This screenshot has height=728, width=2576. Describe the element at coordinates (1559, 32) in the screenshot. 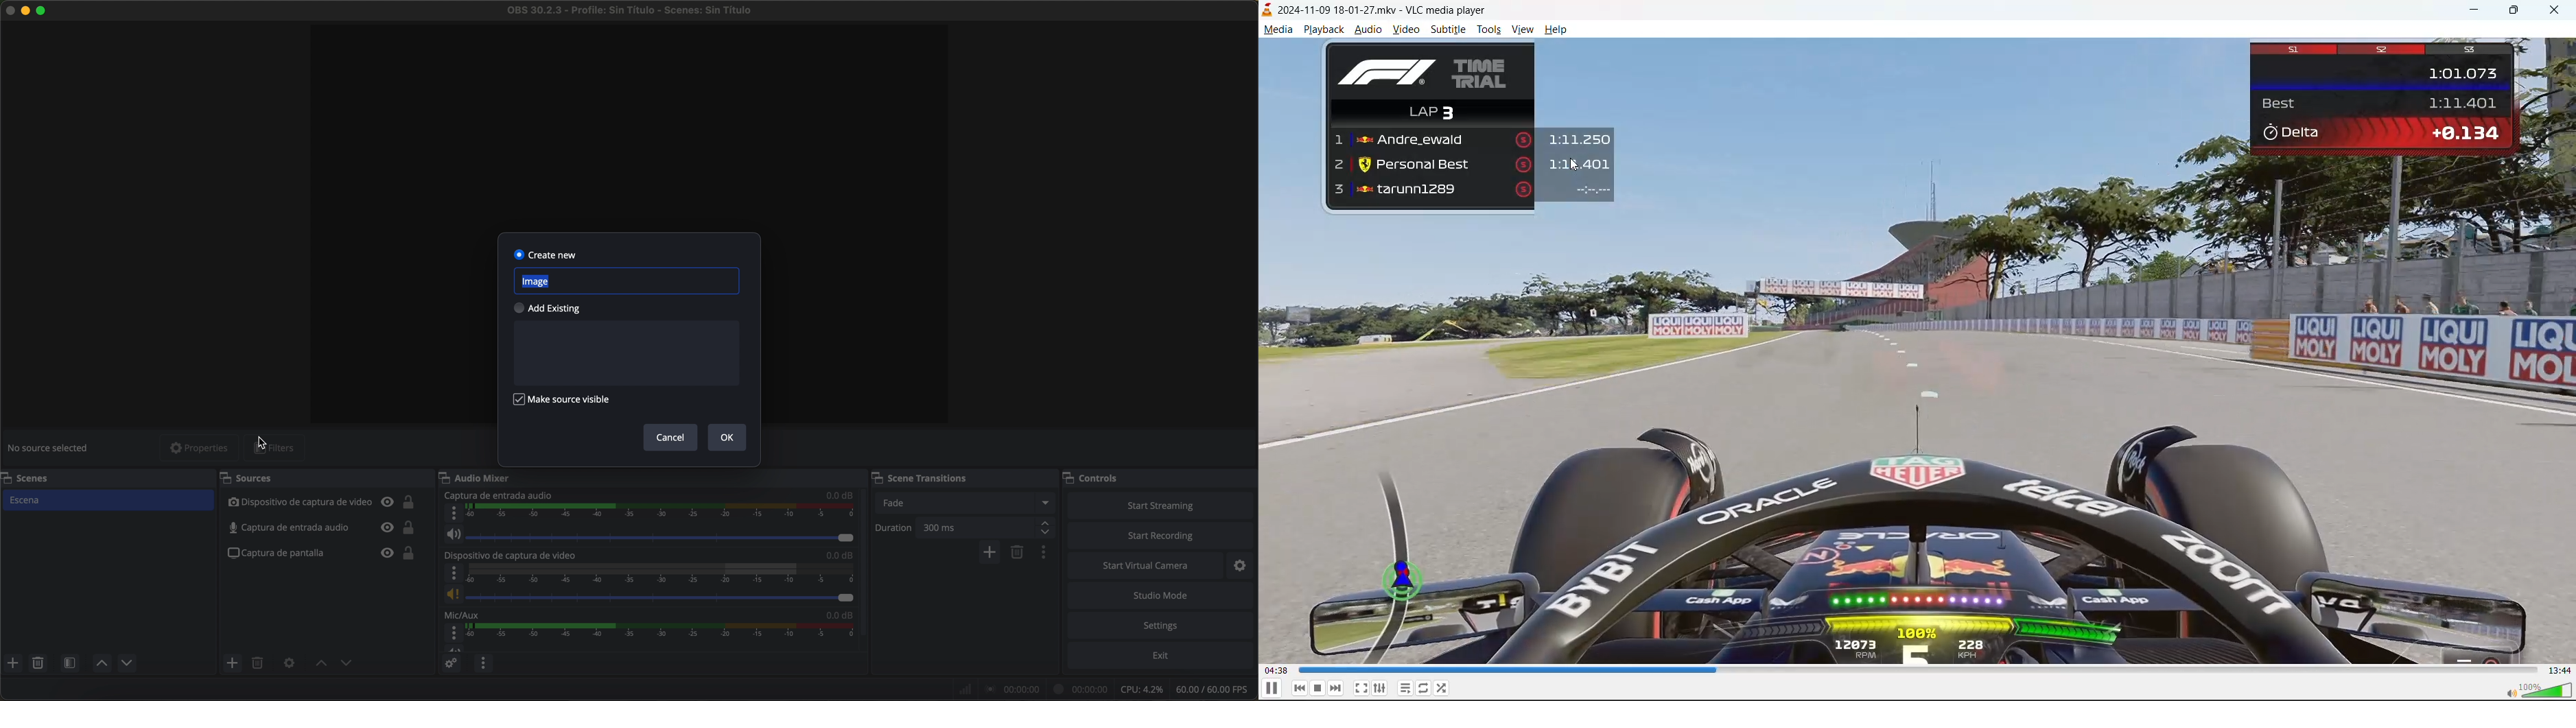

I see `help` at that location.